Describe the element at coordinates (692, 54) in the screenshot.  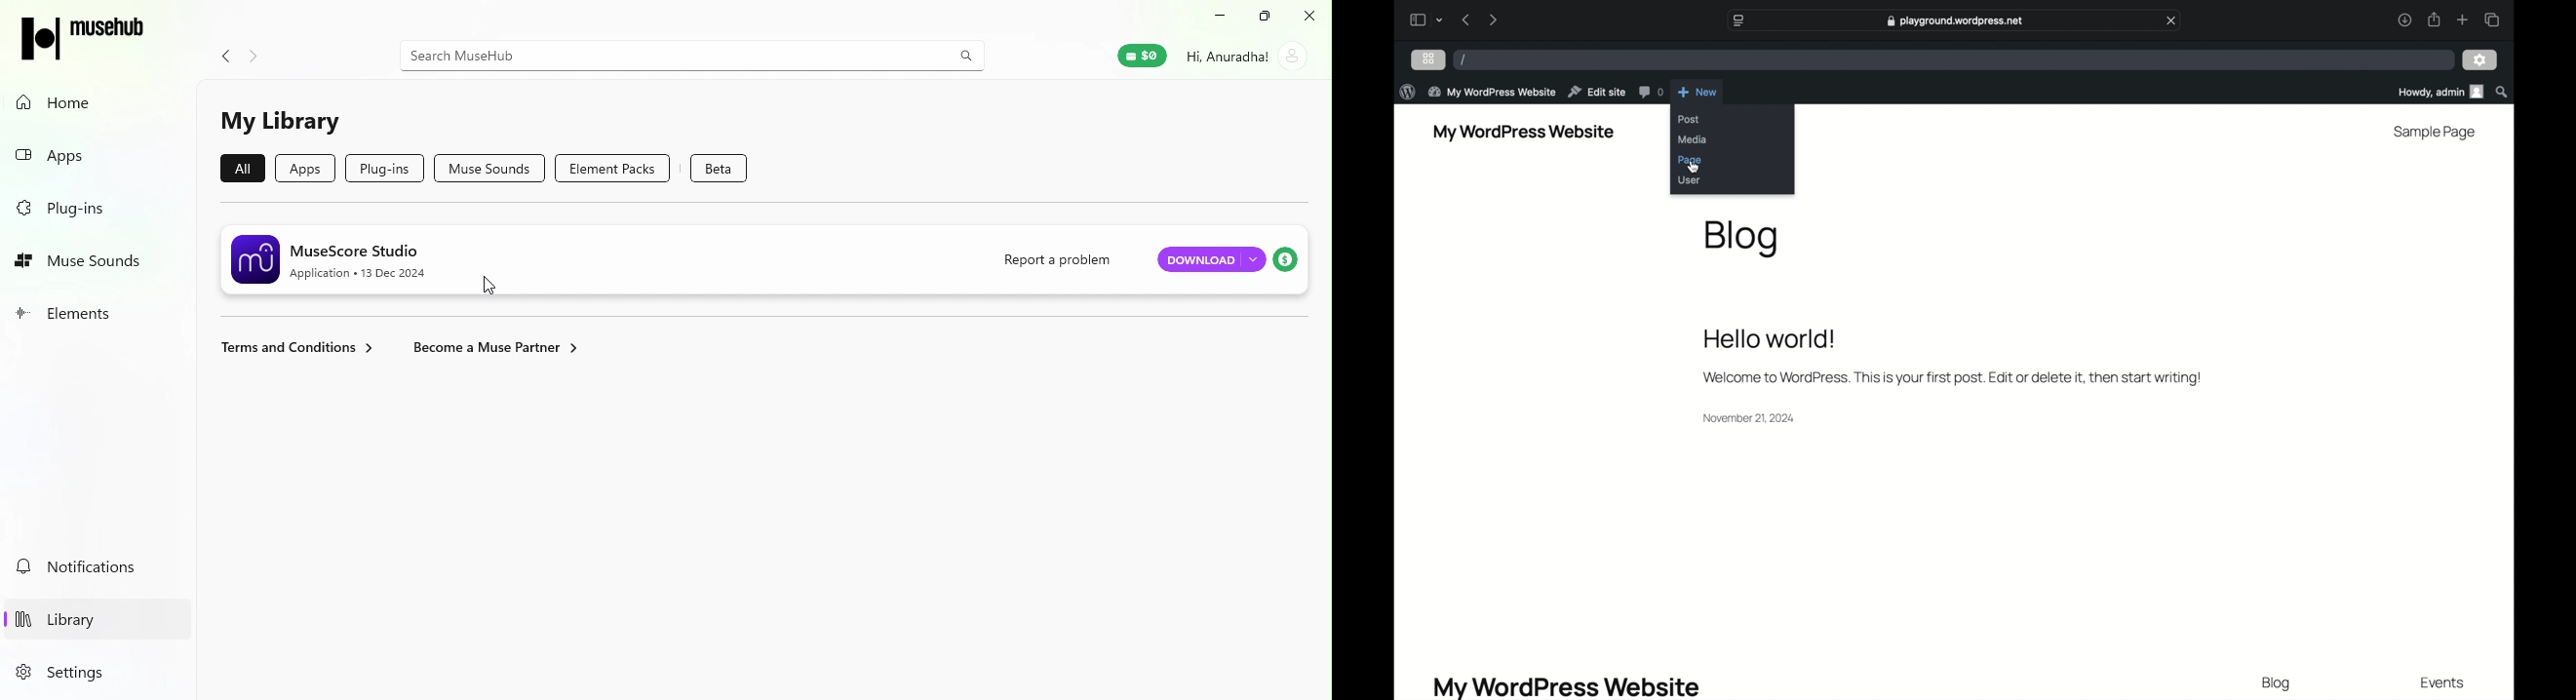
I see `Search bar` at that location.